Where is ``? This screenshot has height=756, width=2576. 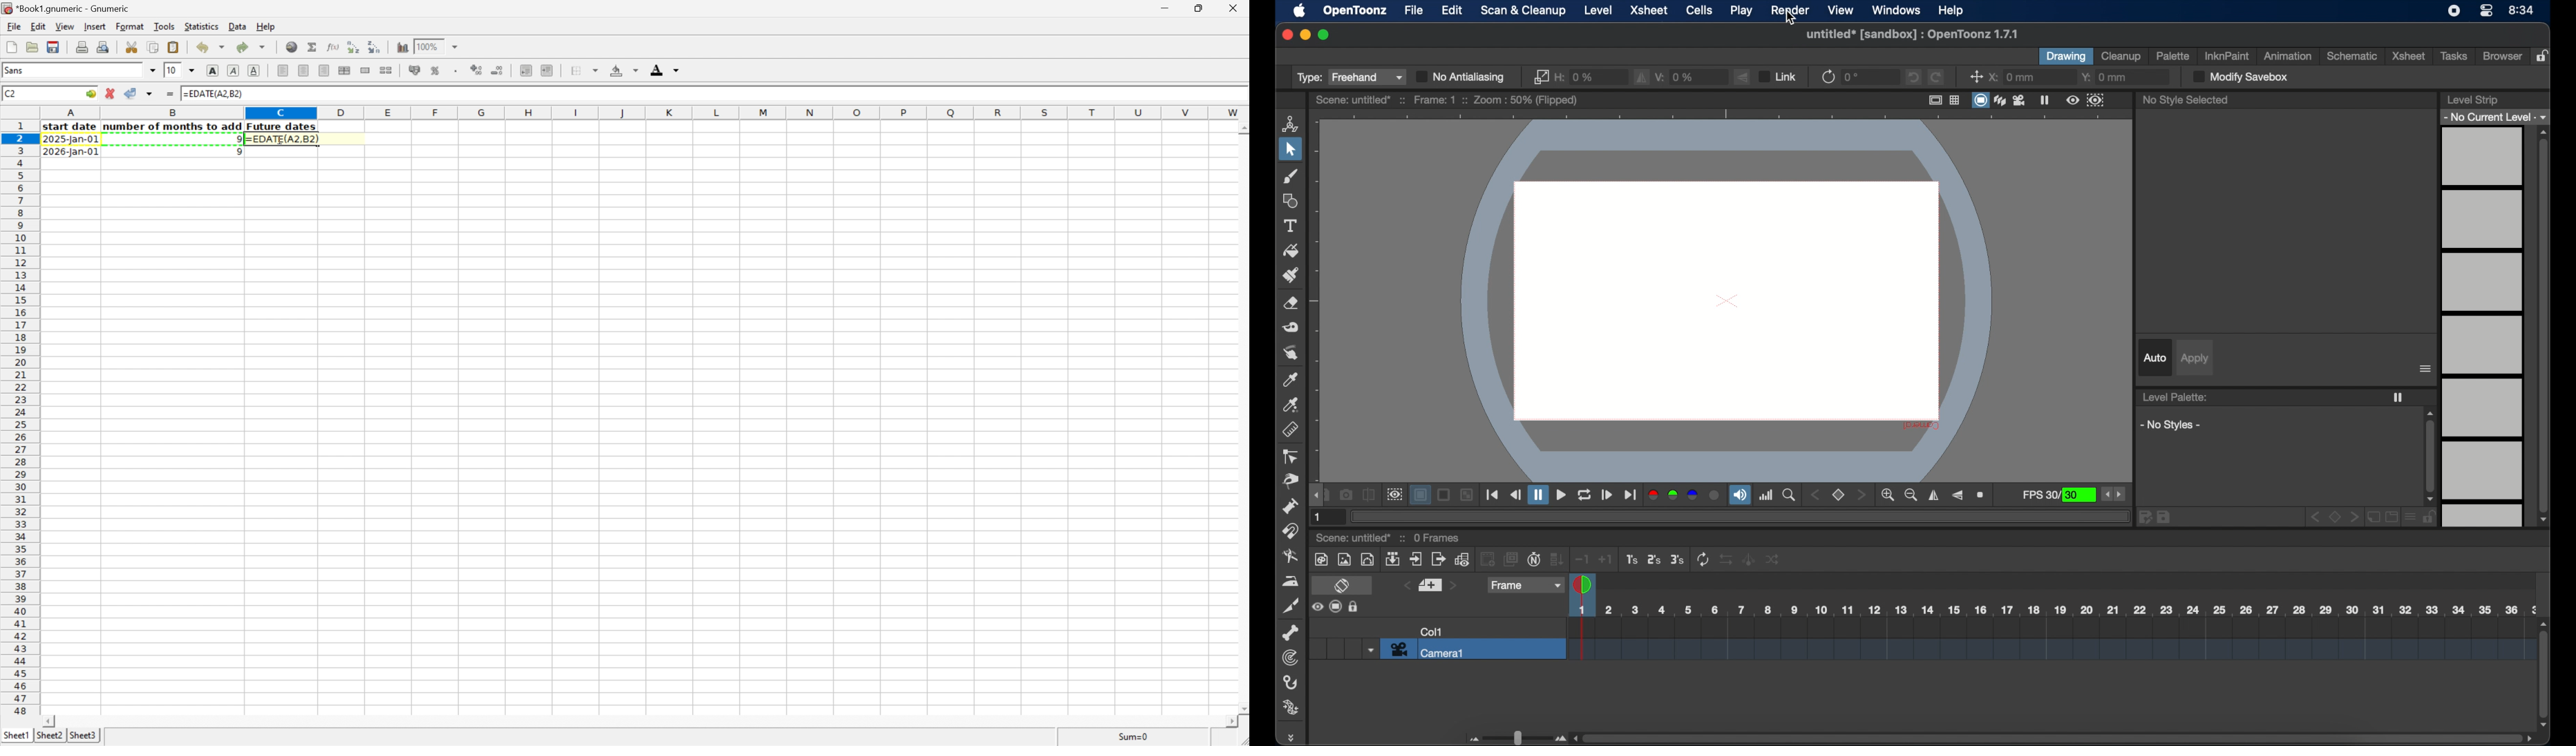  is located at coordinates (1535, 560).